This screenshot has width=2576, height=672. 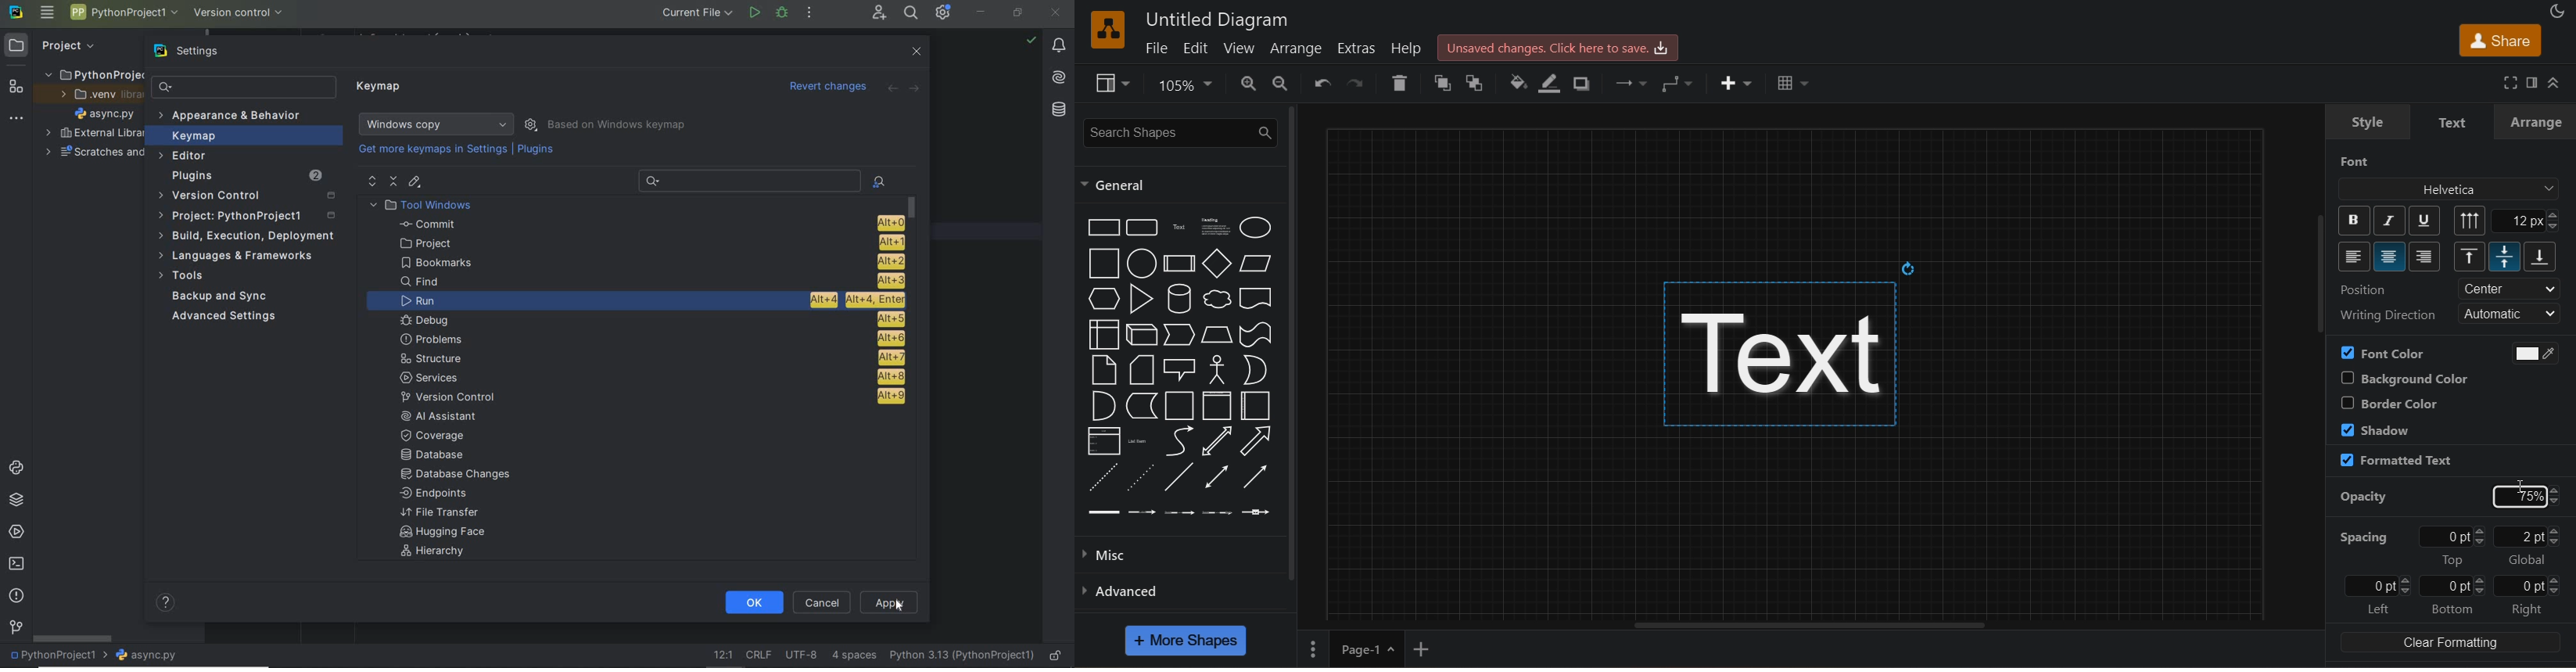 I want to click on Tools, so click(x=184, y=277).